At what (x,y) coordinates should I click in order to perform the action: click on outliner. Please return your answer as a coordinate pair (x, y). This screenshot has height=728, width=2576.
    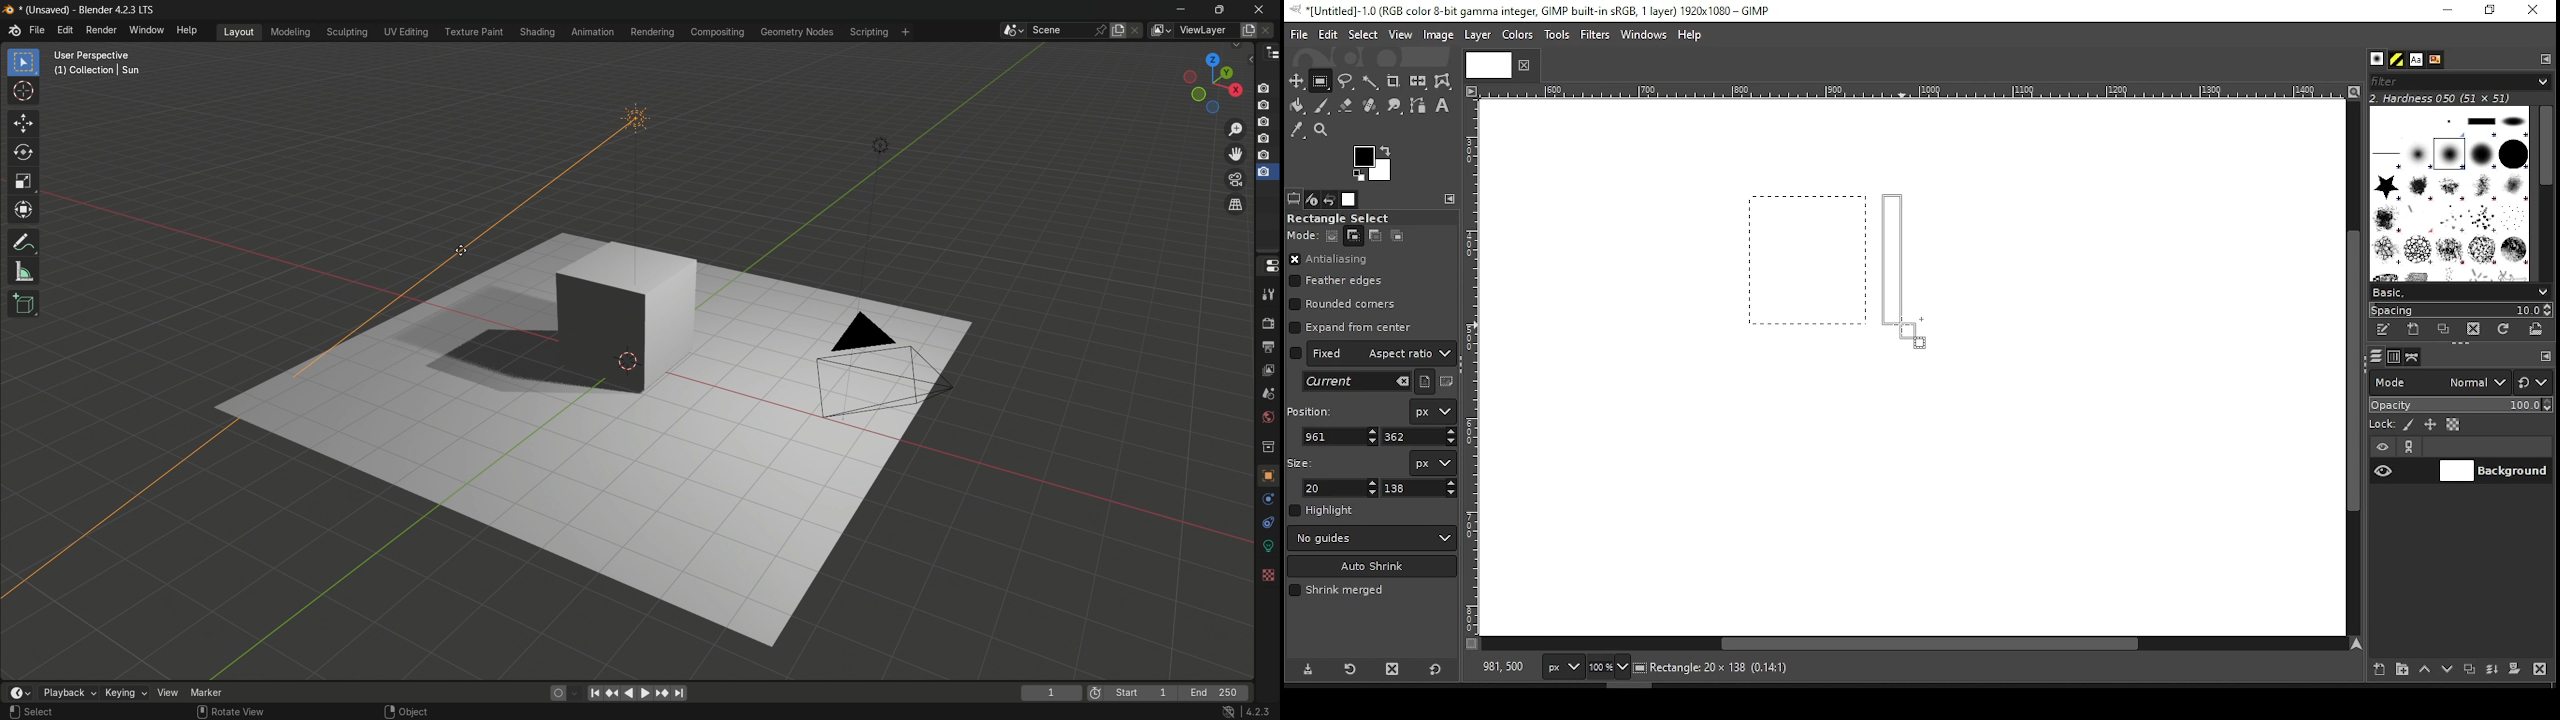
    Looking at the image, I should click on (1271, 55).